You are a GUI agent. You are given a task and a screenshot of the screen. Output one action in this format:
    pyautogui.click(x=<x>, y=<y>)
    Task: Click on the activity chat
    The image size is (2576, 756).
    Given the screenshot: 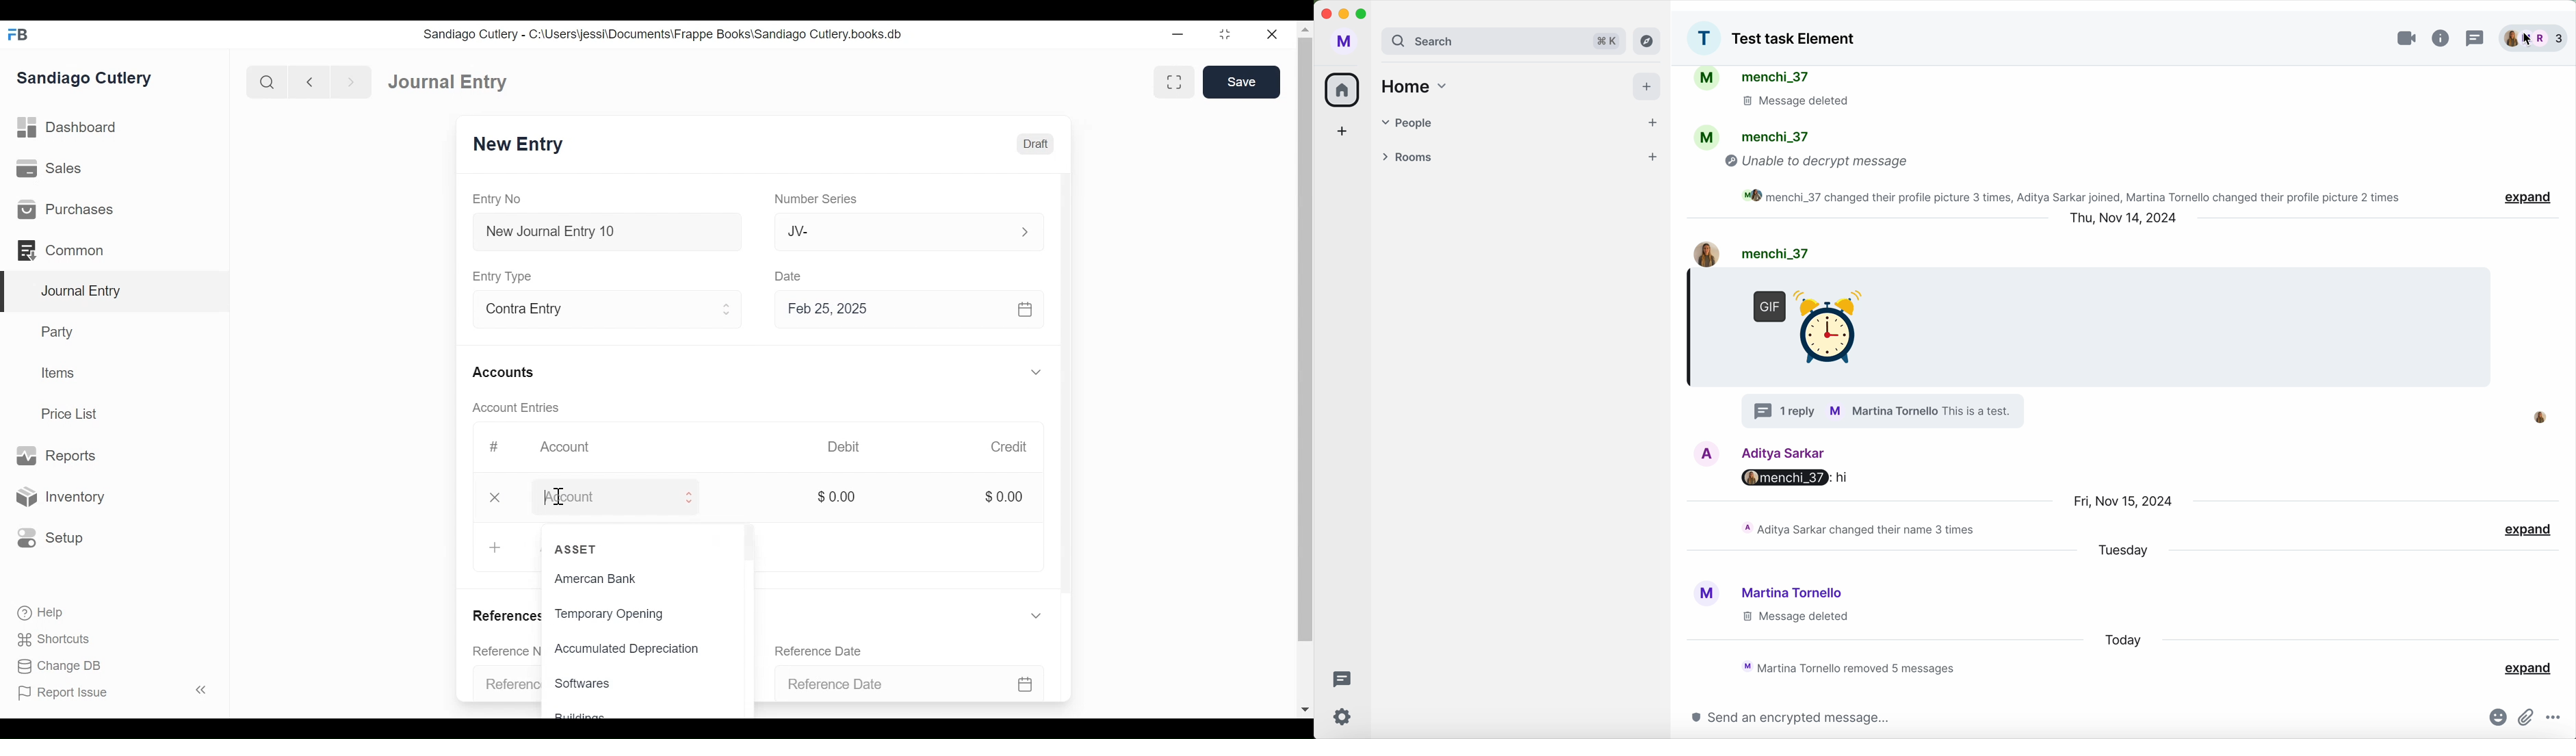 What is the action you would take?
    pyautogui.click(x=1854, y=667)
    